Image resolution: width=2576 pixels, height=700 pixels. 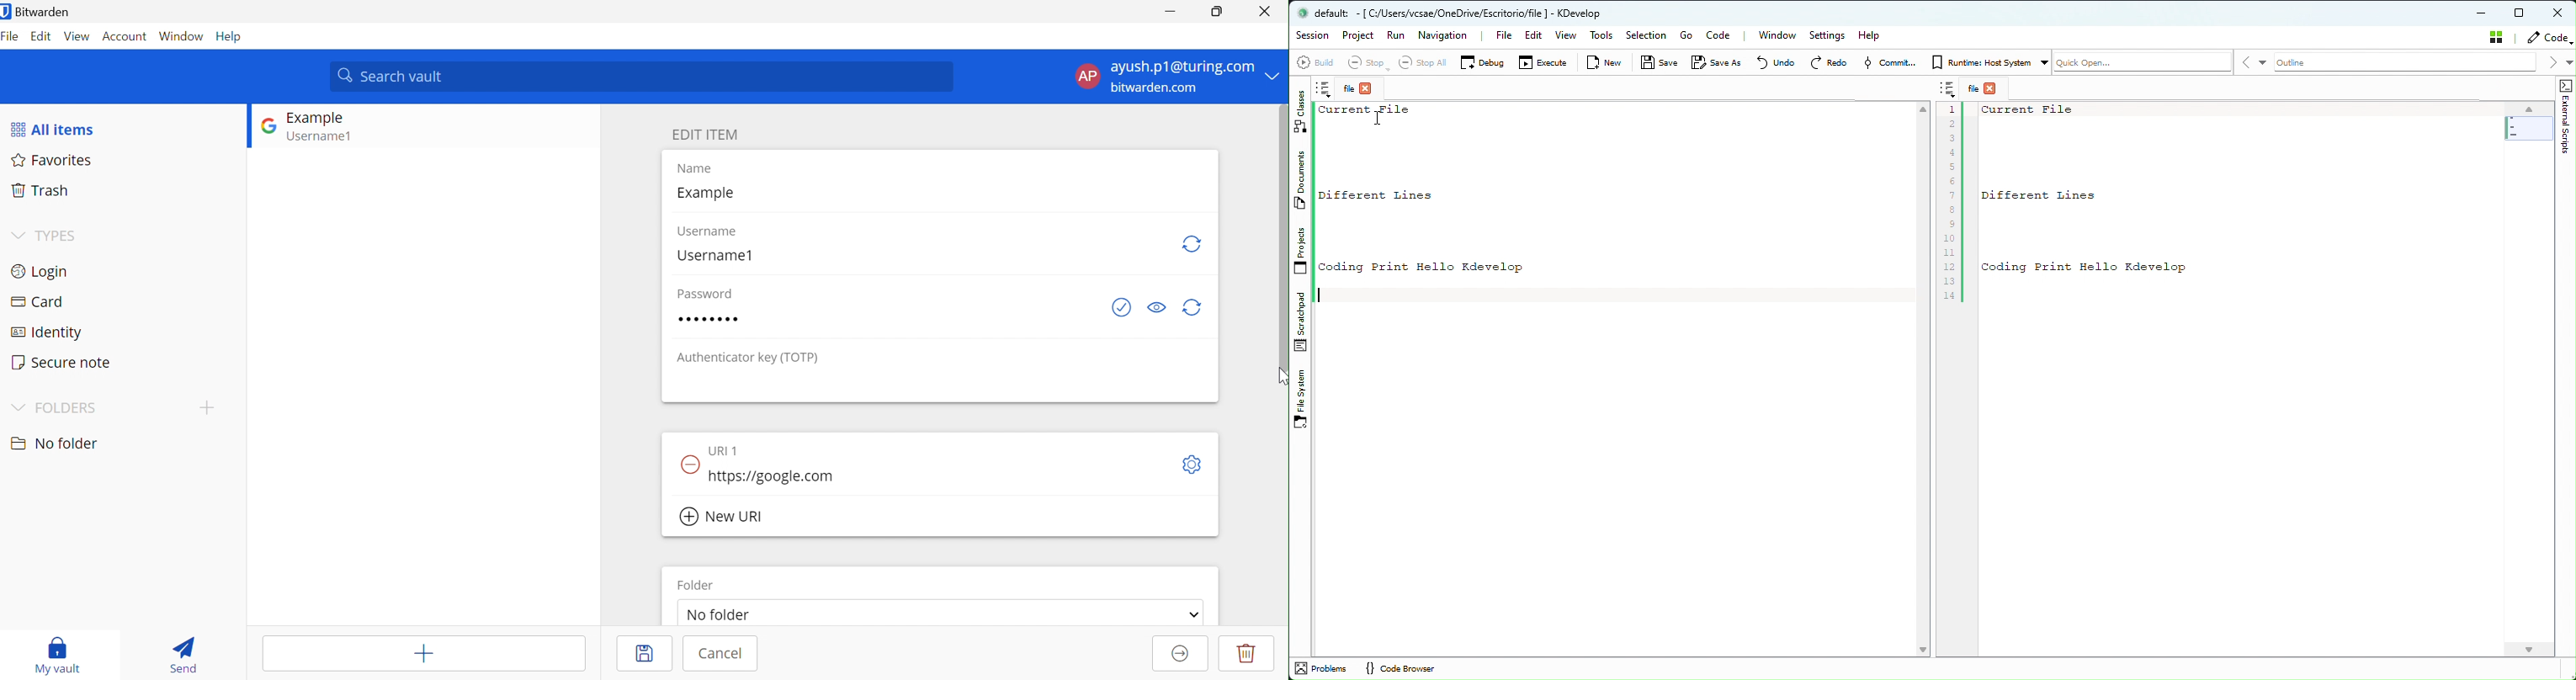 I want to click on Minimize, so click(x=1168, y=11).